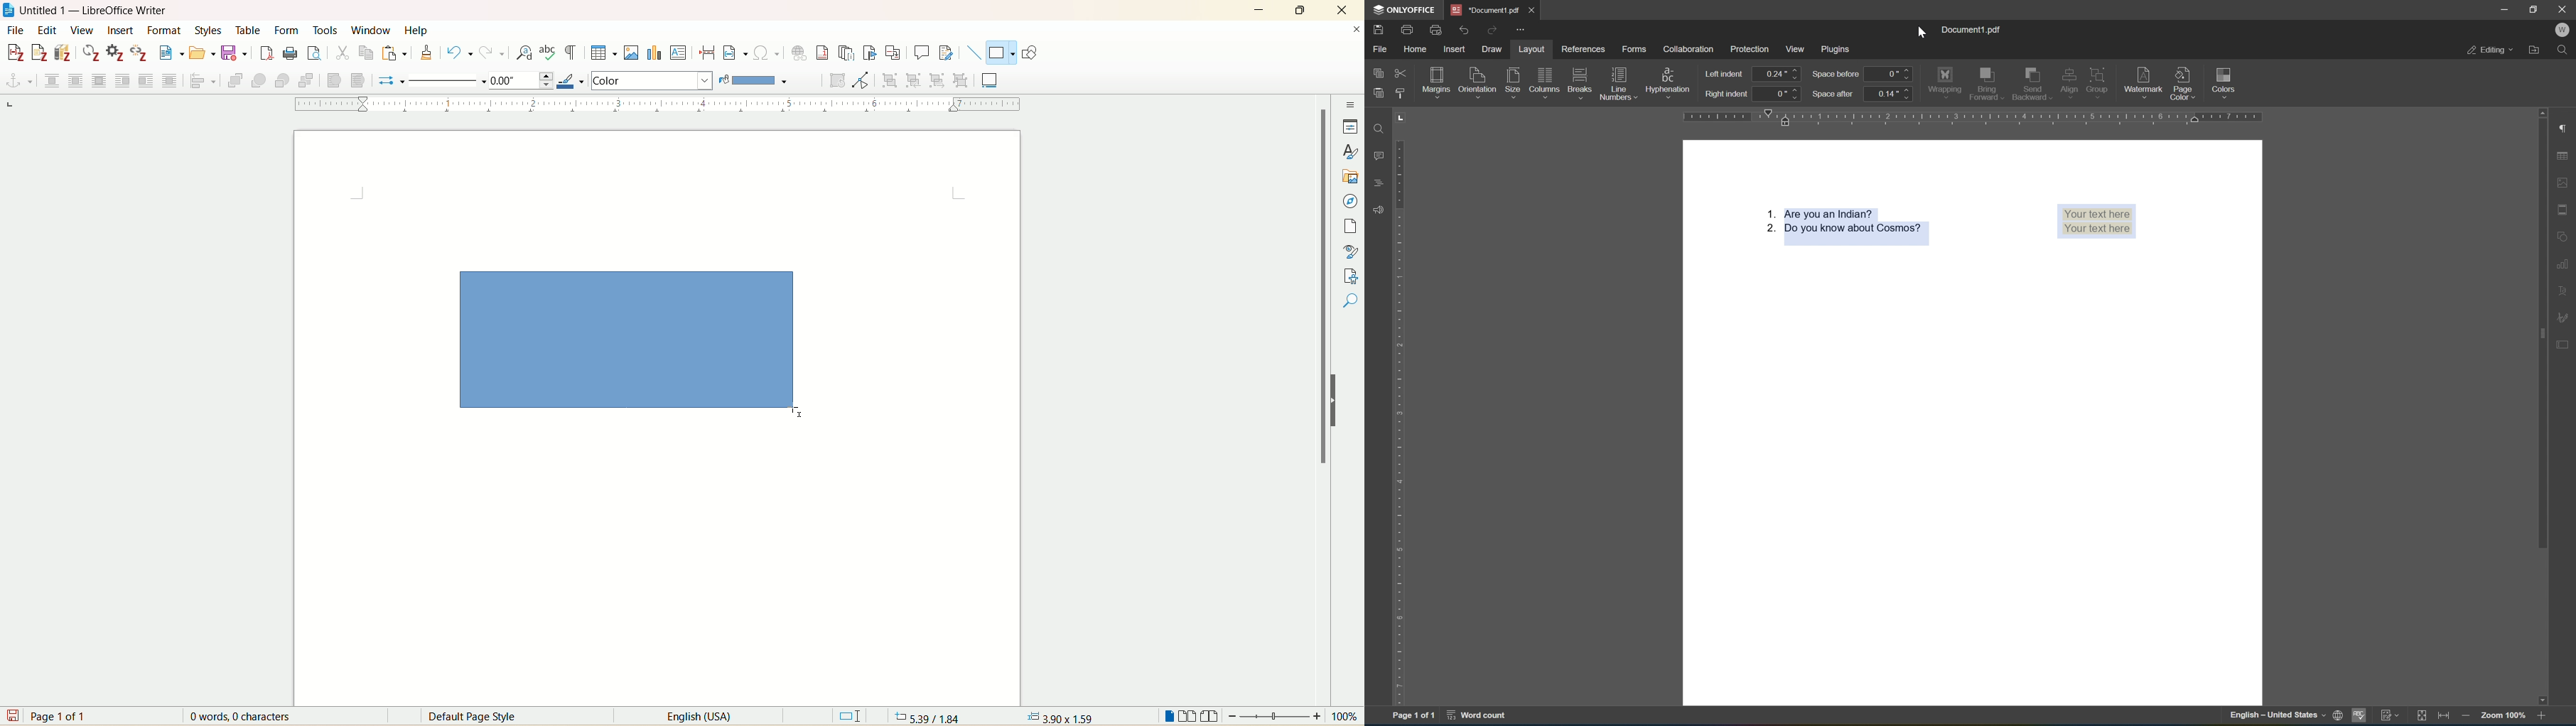 The height and width of the screenshot is (728, 2576). What do you see at coordinates (366, 55) in the screenshot?
I see `copy` at bounding box center [366, 55].